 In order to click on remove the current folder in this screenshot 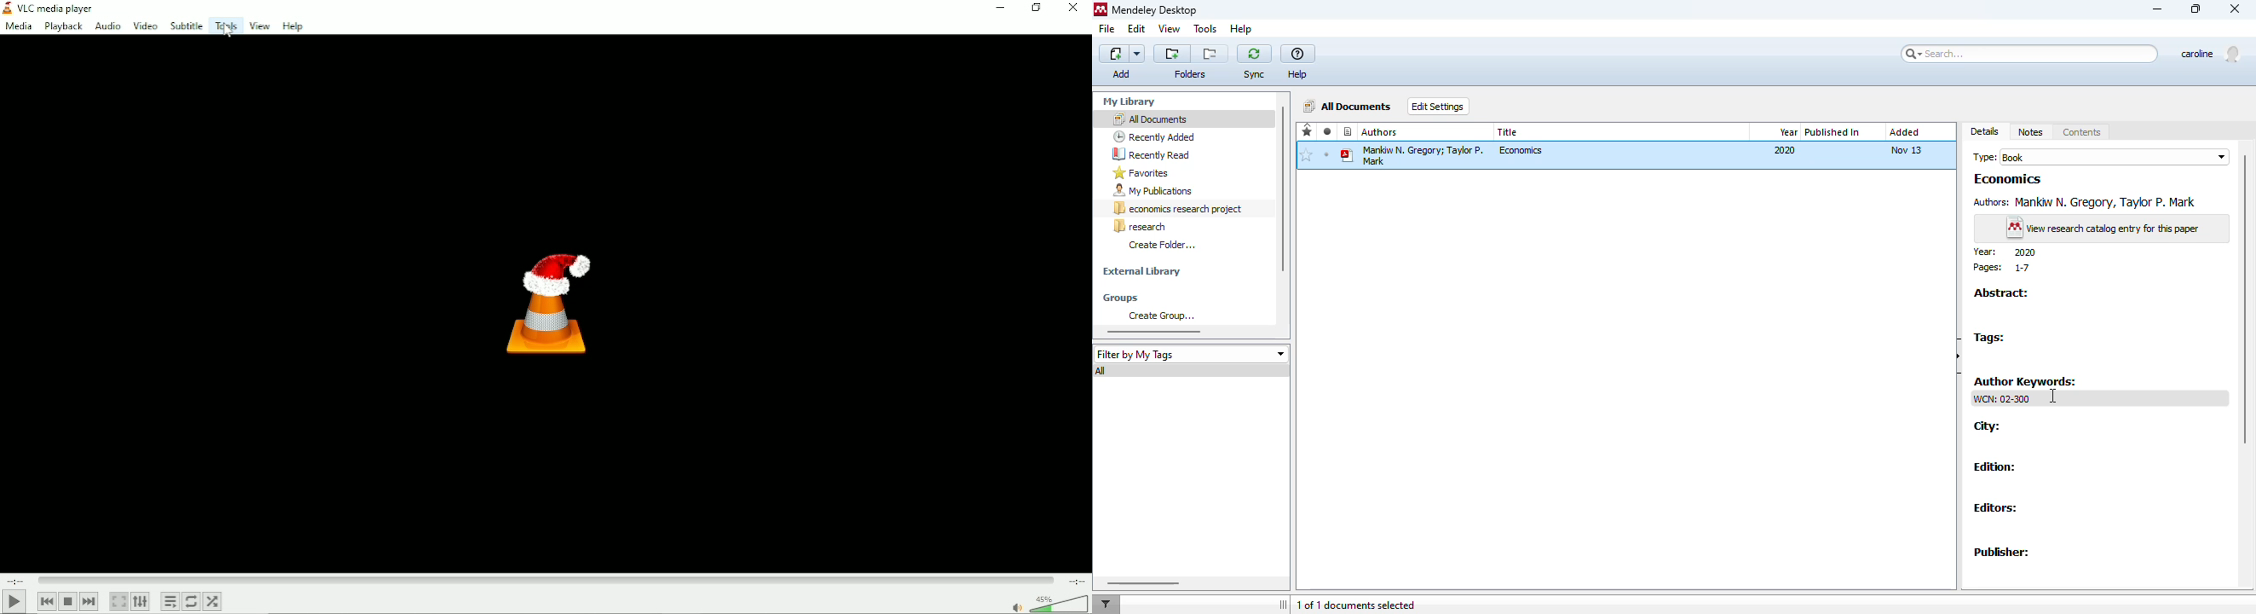, I will do `click(1209, 55)`.